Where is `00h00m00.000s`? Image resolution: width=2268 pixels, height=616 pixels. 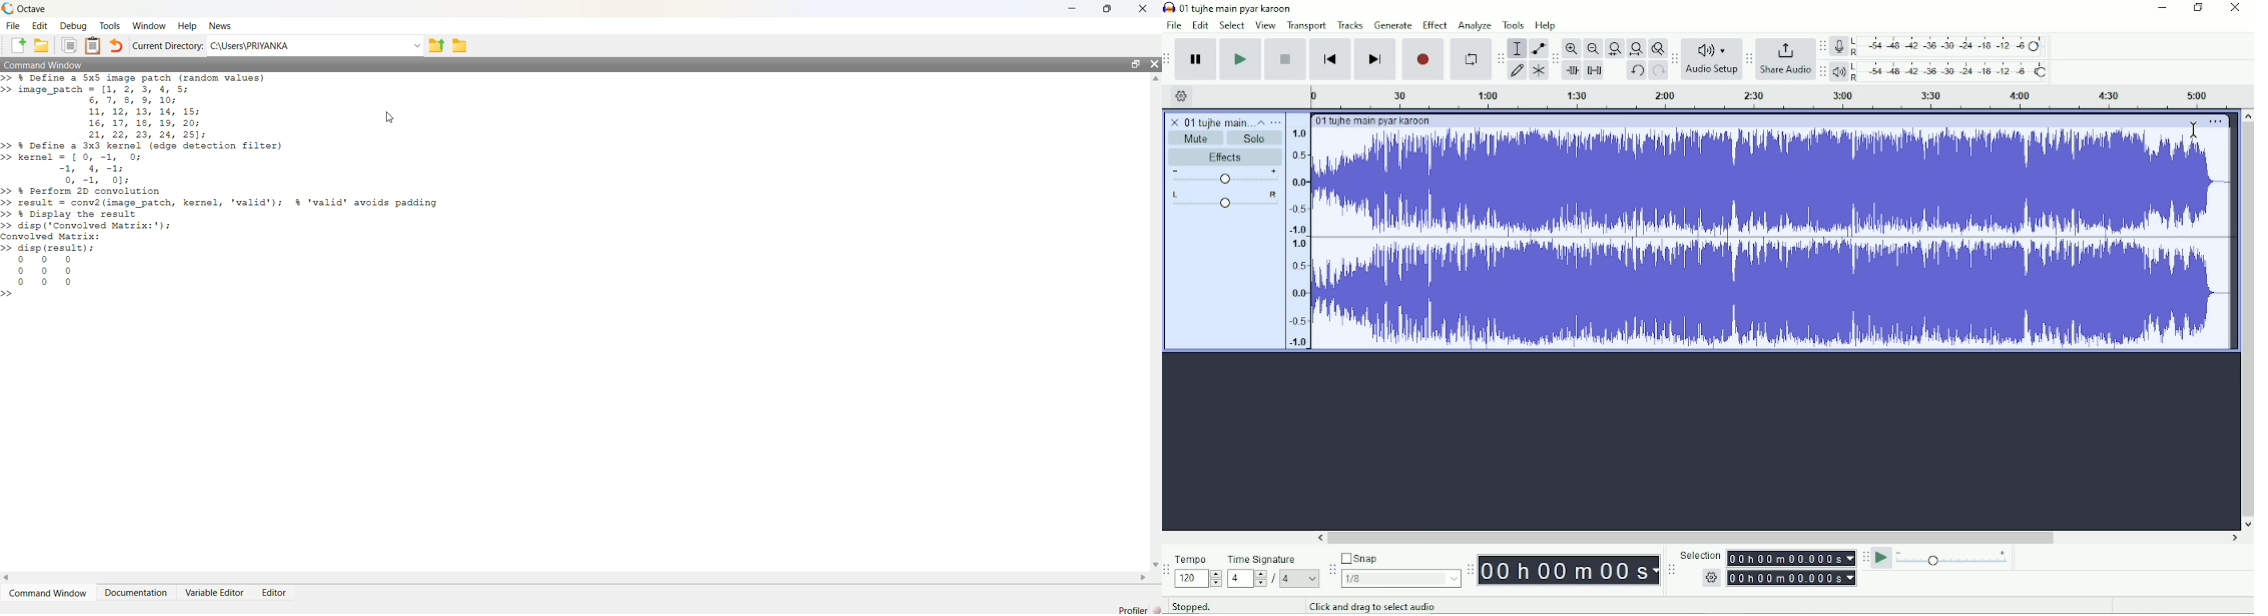
00h00m00.000s is located at coordinates (1792, 578).